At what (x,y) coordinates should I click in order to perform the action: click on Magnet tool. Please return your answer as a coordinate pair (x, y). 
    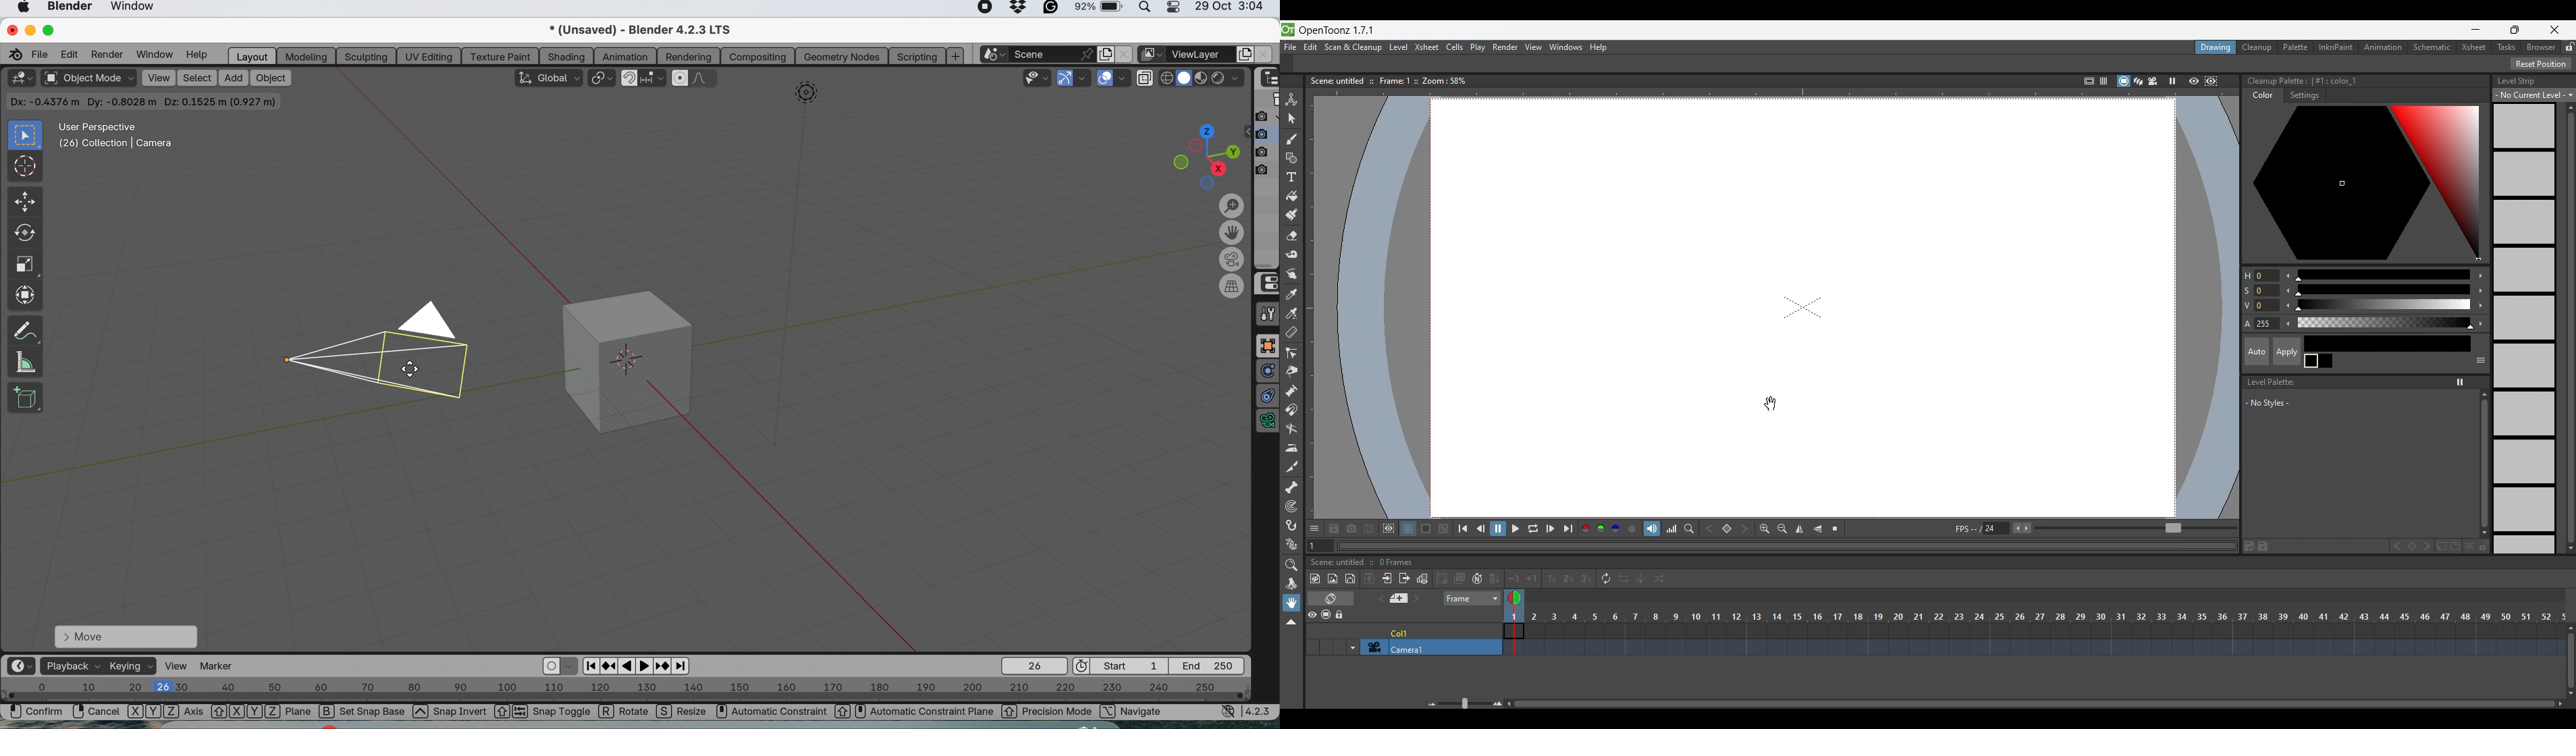
    Looking at the image, I should click on (1291, 410).